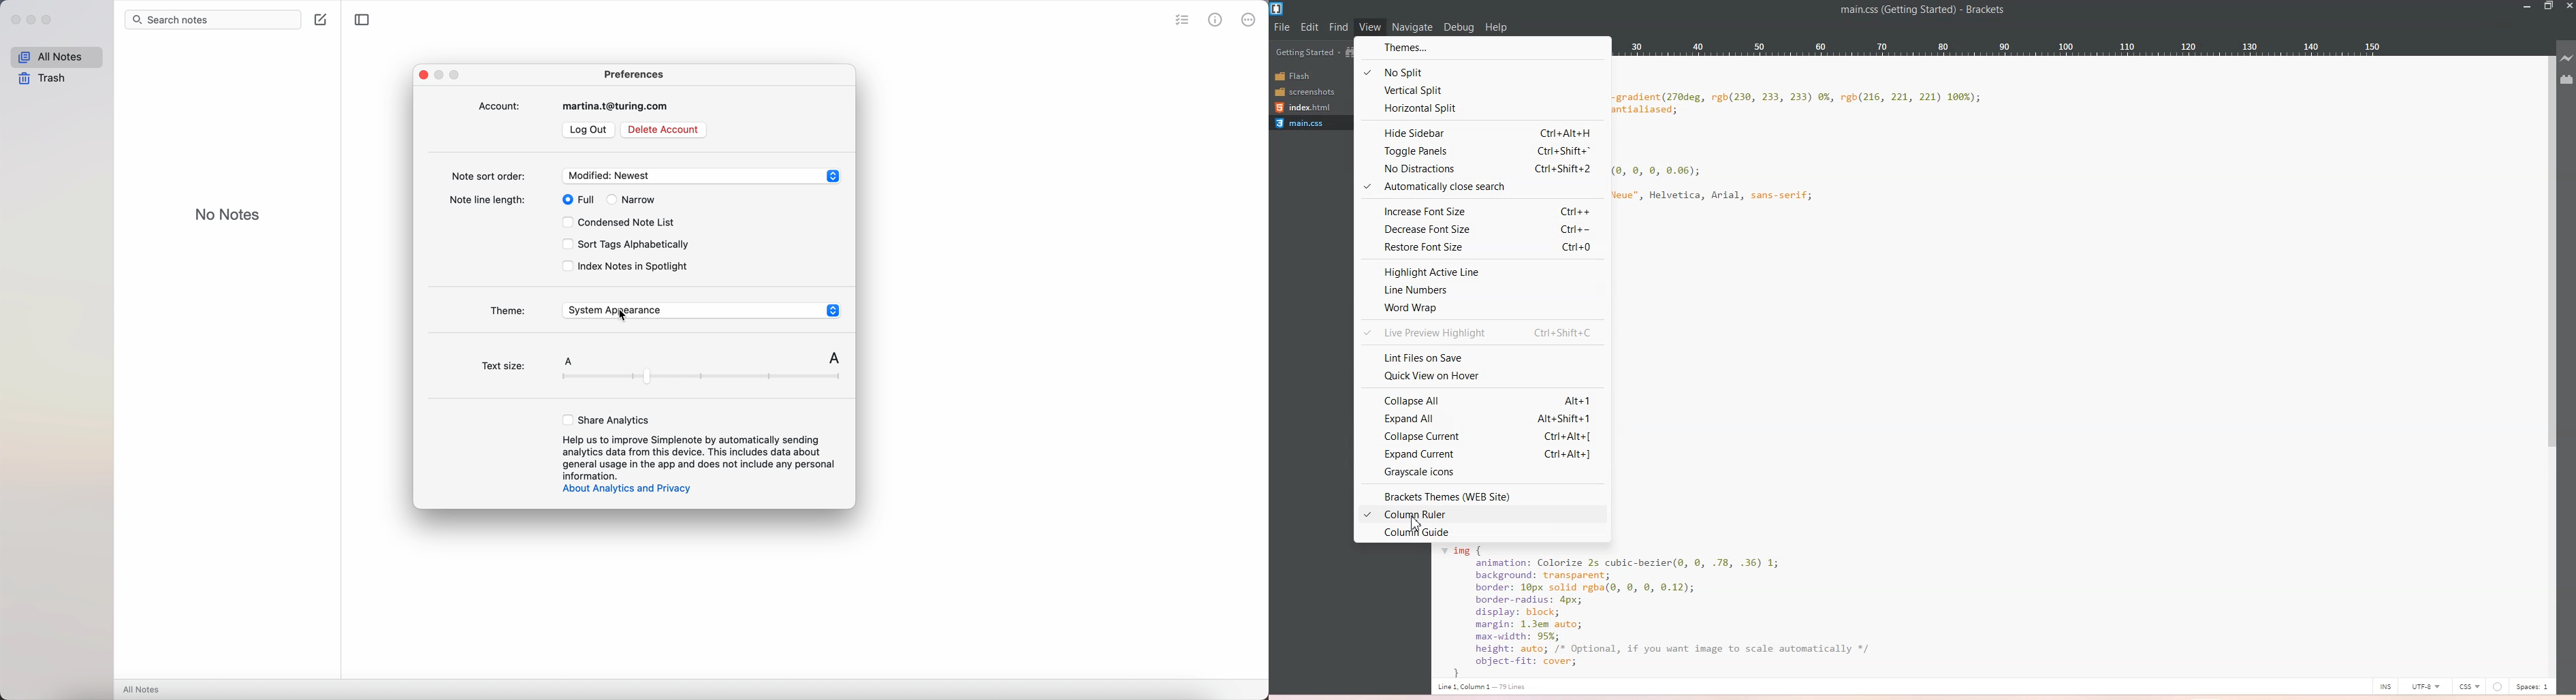 The image size is (2576, 700). What do you see at coordinates (1413, 27) in the screenshot?
I see `Navigate` at bounding box center [1413, 27].